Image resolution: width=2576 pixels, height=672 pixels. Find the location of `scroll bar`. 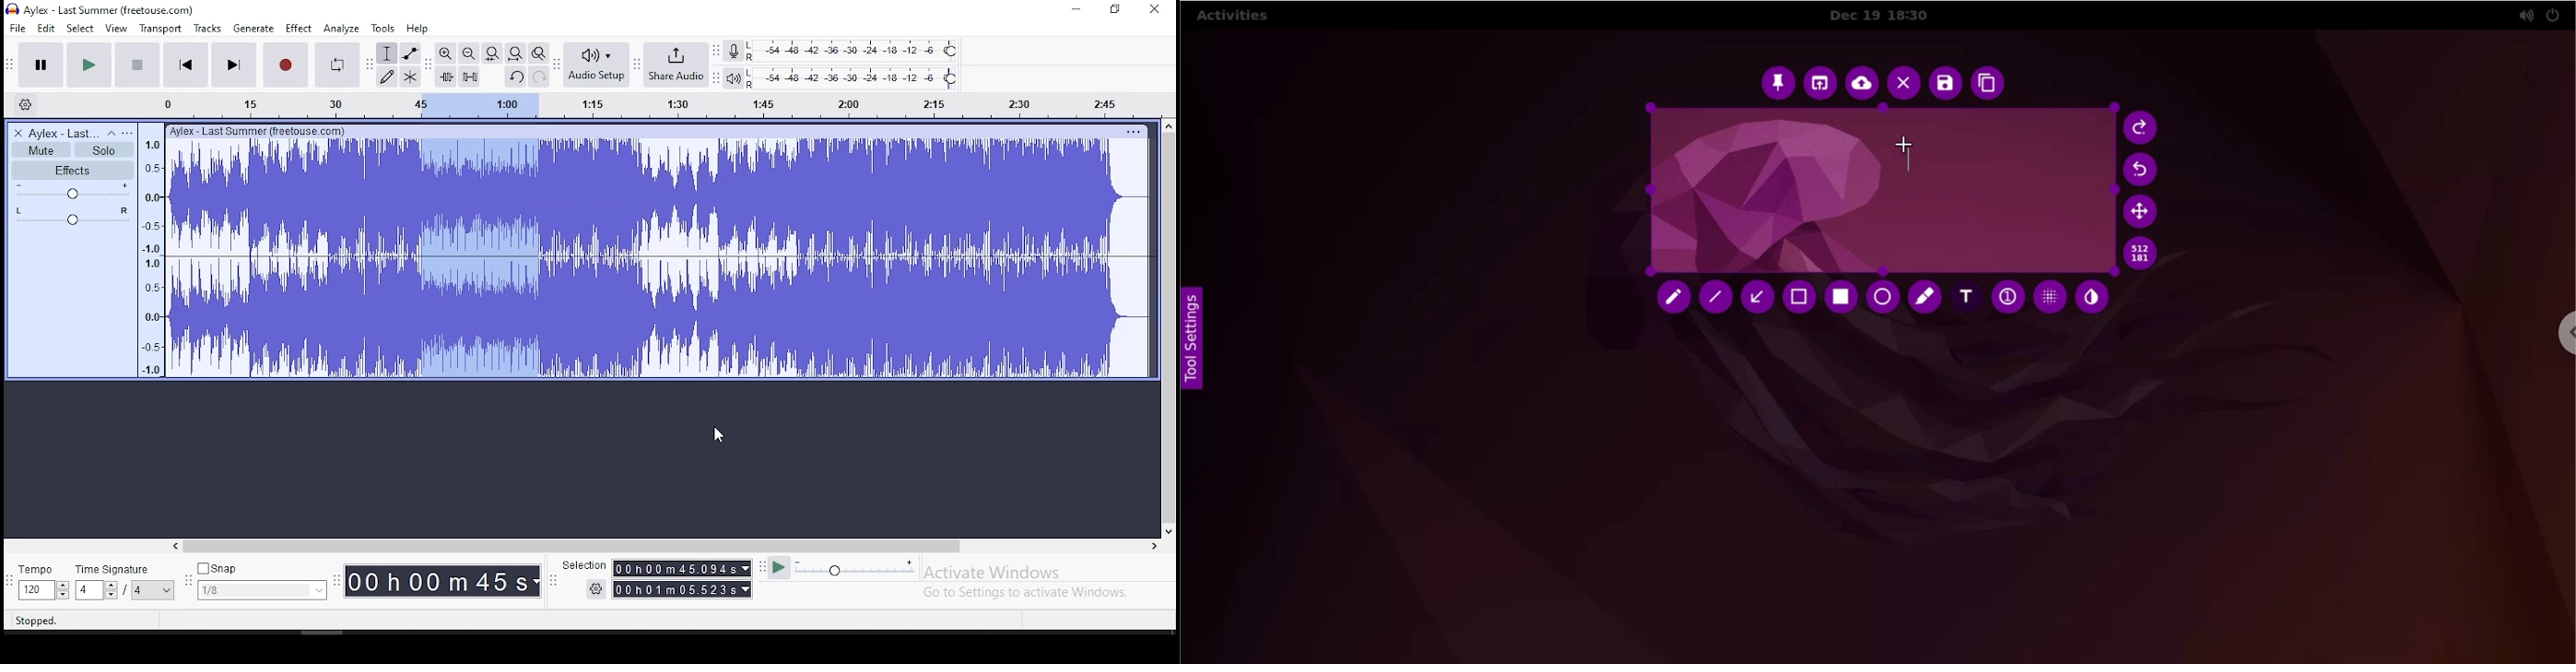

scroll bar is located at coordinates (665, 547).